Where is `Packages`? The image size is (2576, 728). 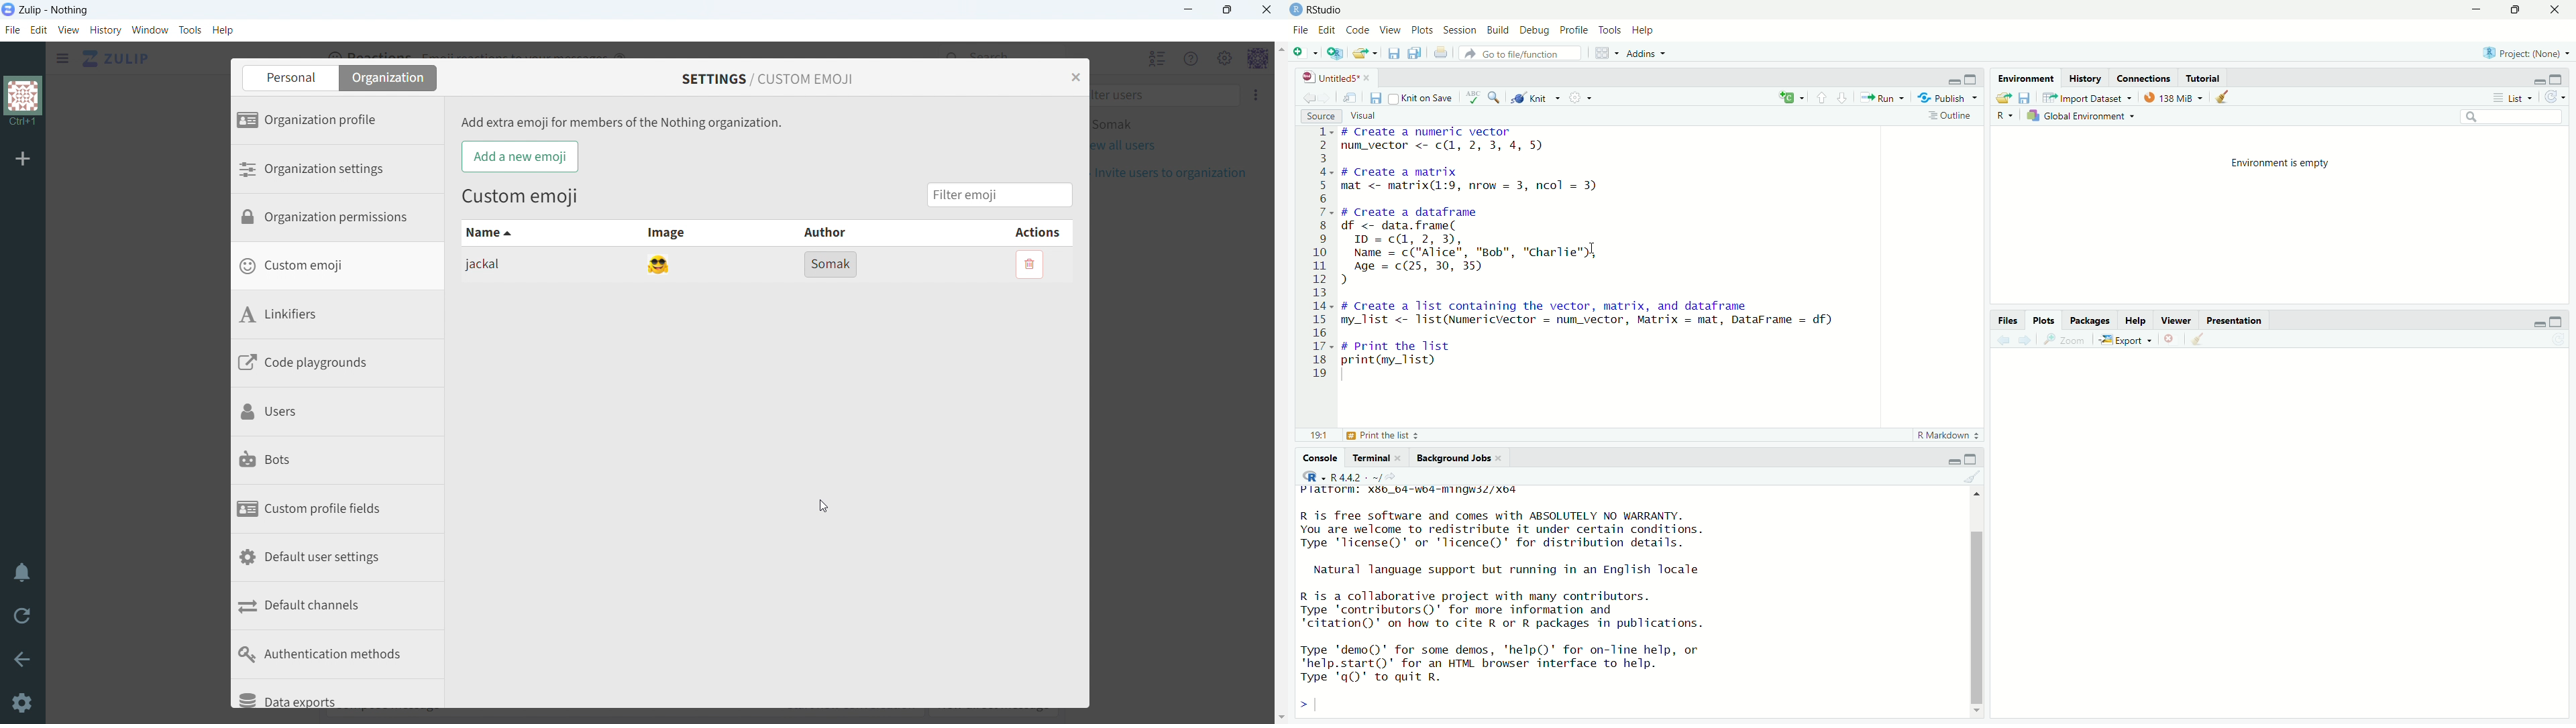
Packages is located at coordinates (2090, 321).